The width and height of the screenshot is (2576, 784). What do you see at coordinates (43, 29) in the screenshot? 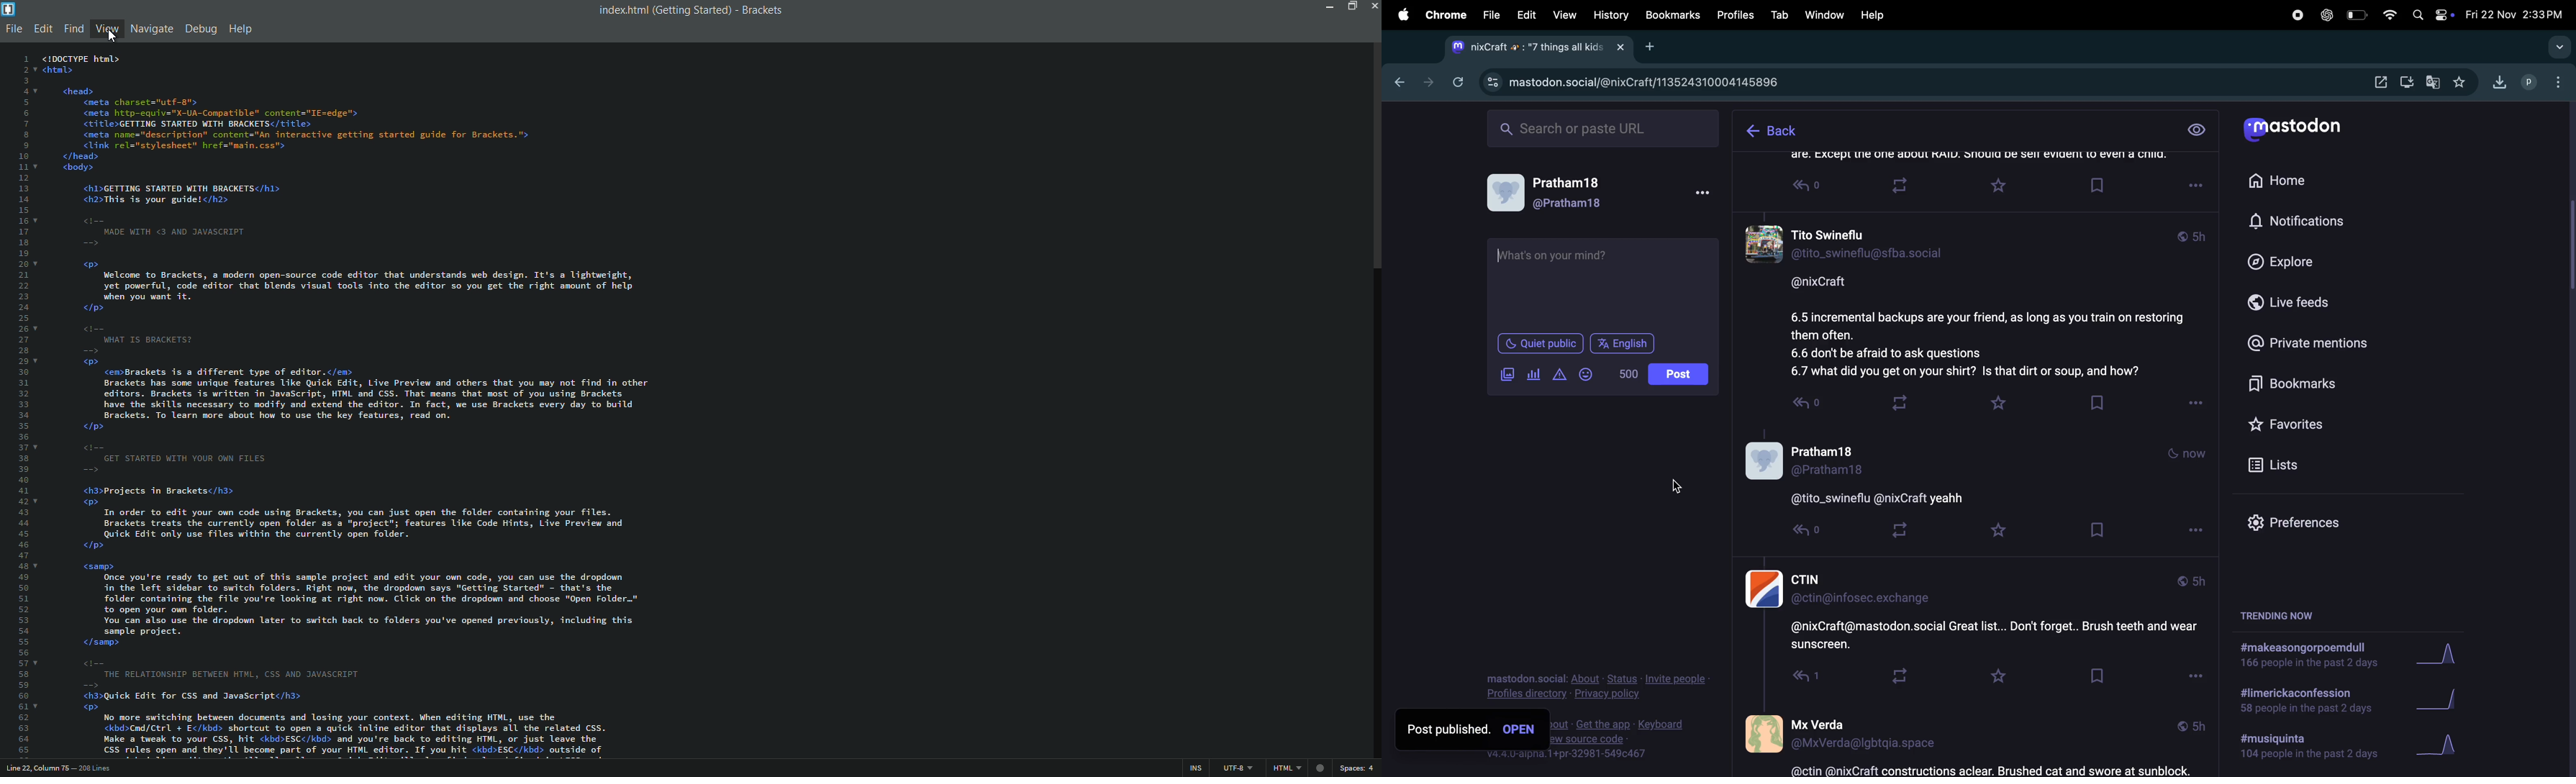
I see `edit` at bounding box center [43, 29].